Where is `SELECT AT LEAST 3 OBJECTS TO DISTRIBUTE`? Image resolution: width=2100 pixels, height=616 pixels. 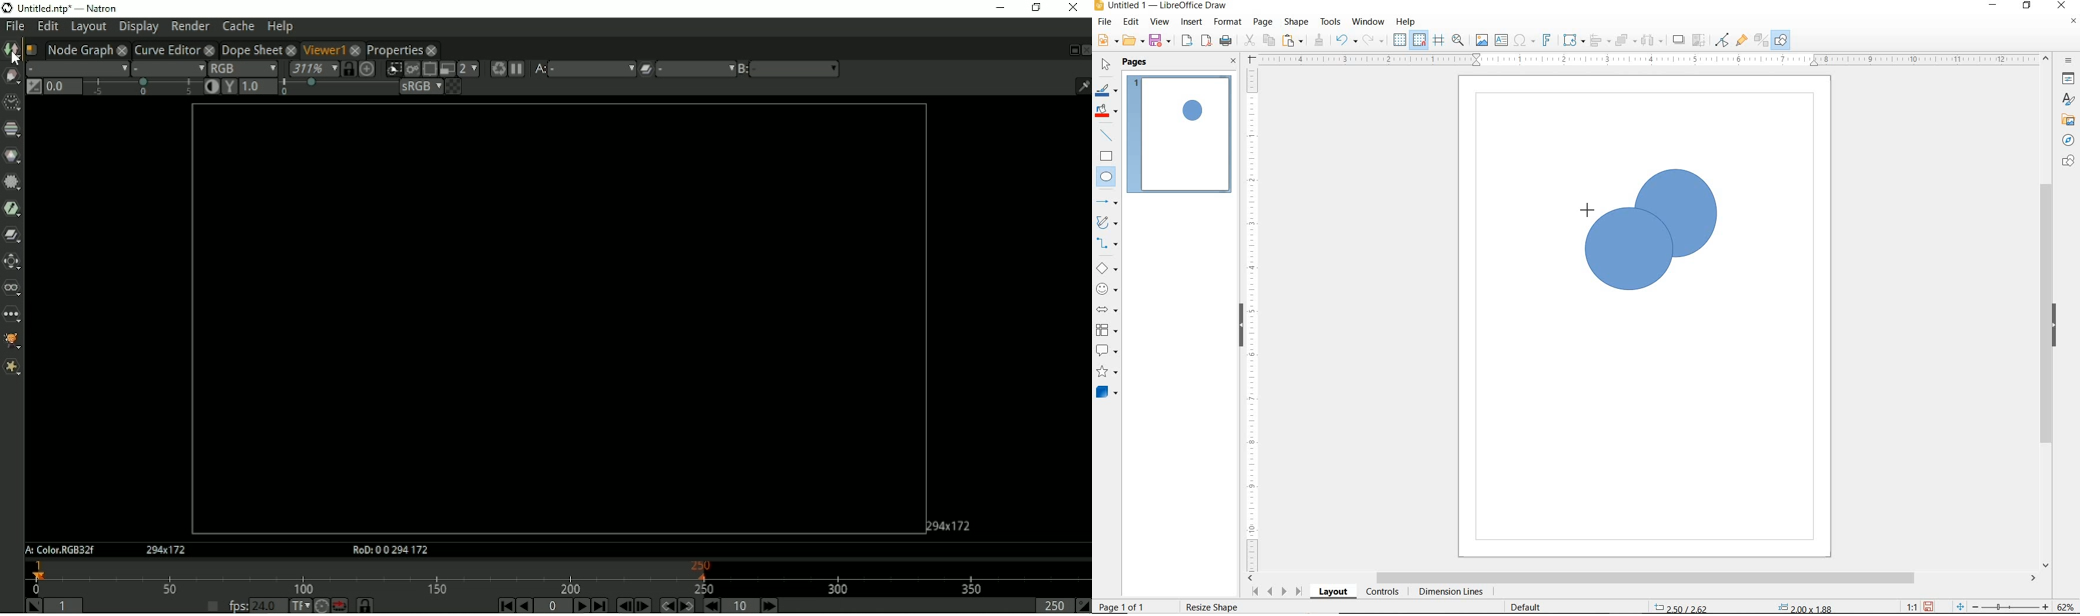 SELECT AT LEAST 3 OBJECTS TO DISTRIBUTE is located at coordinates (1652, 39).